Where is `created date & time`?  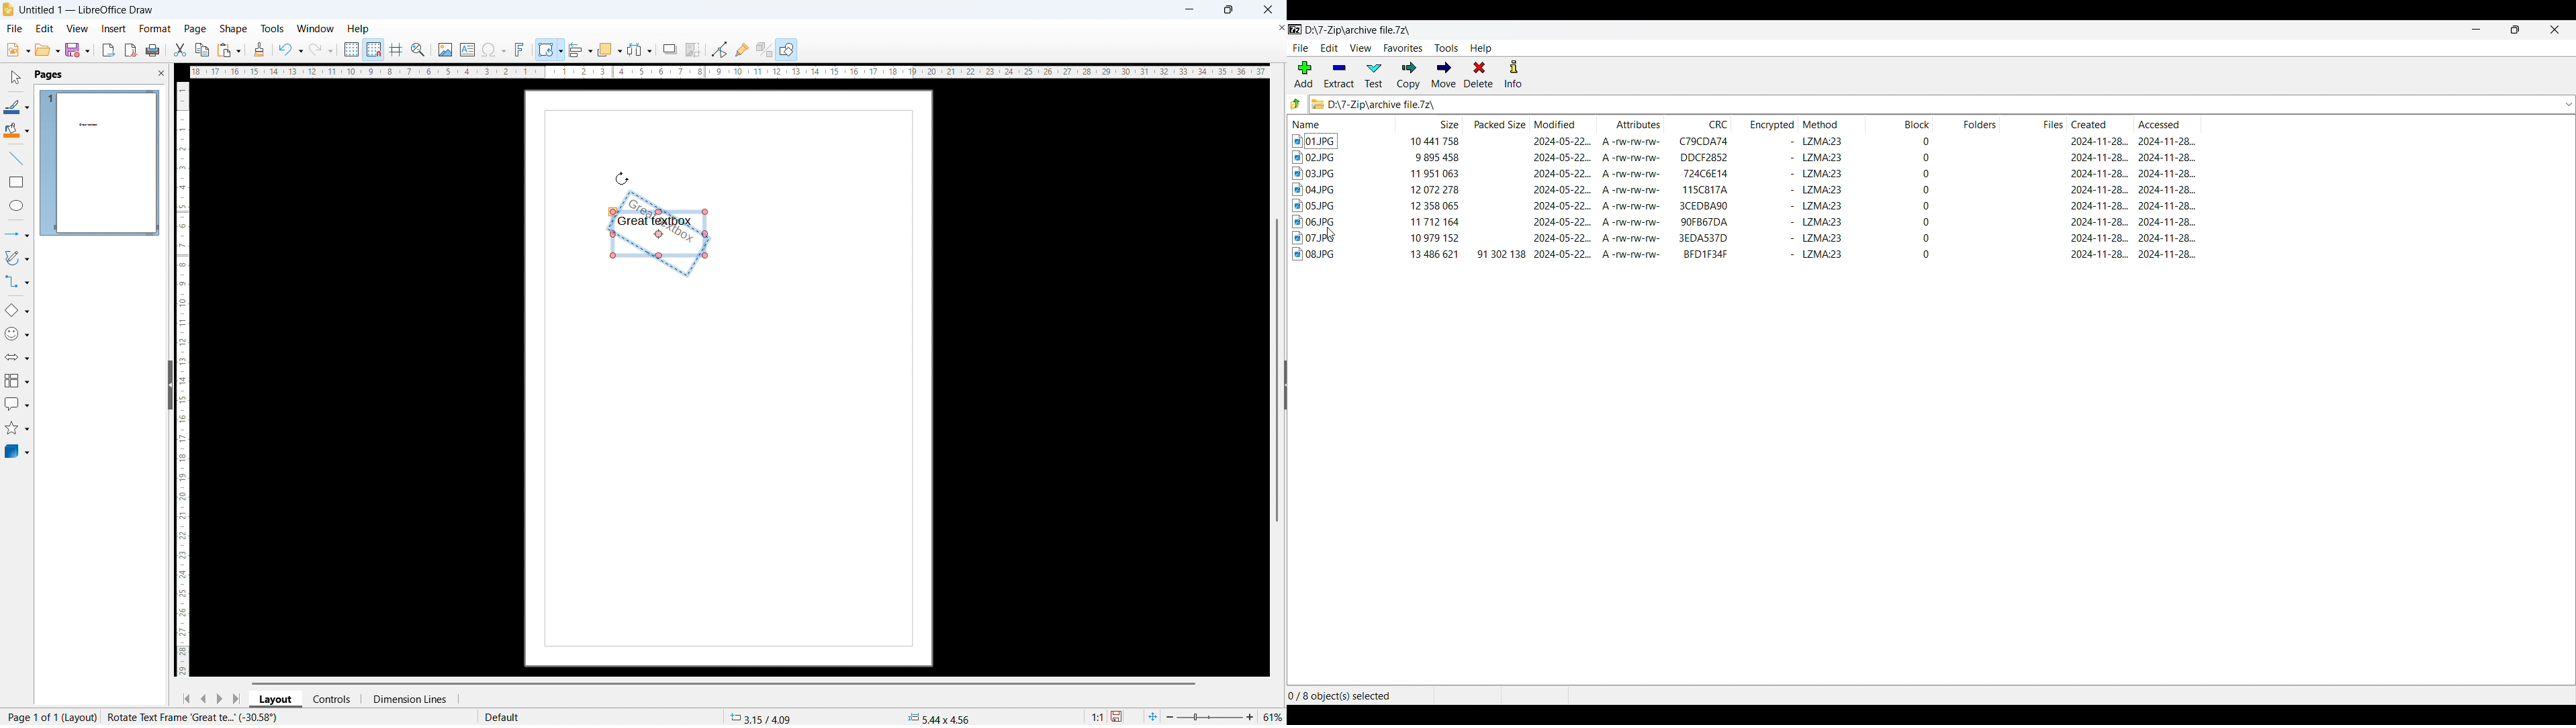
created date & time is located at coordinates (2099, 205).